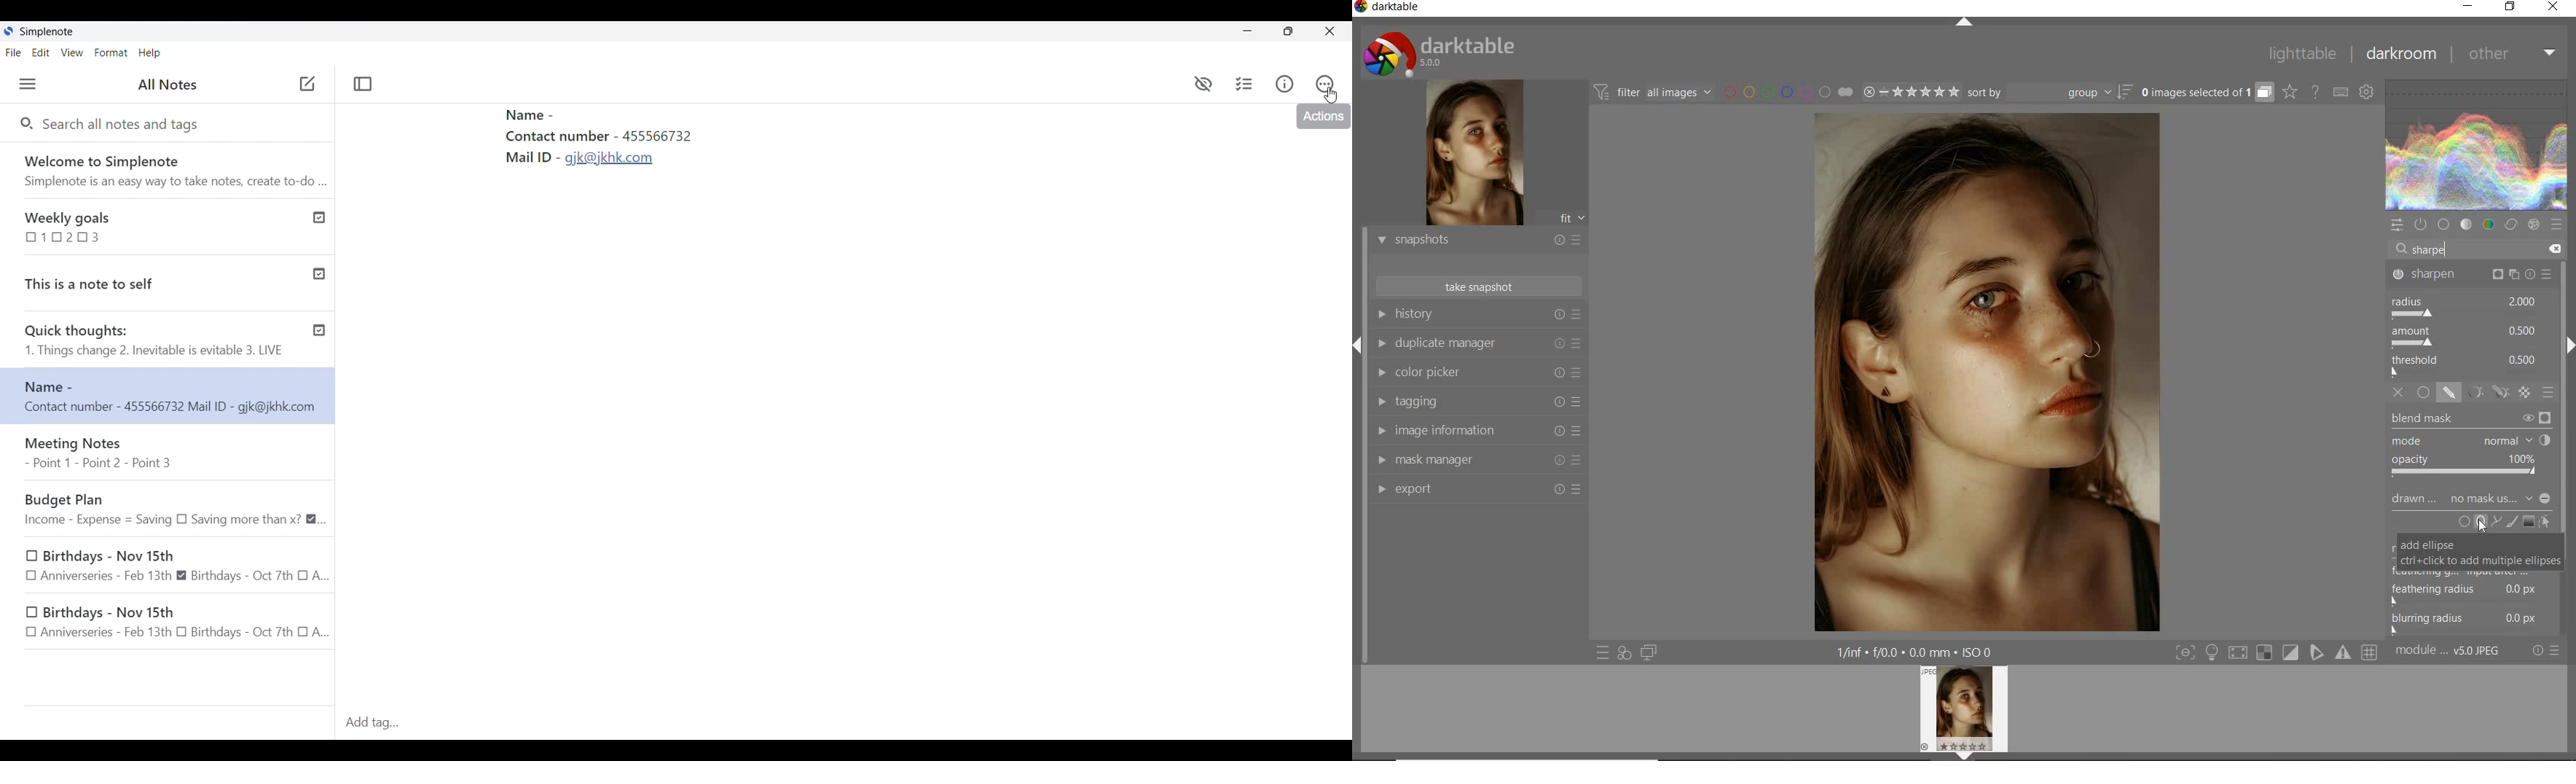 Image resolution: width=2576 pixels, height=784 pixels. Describe the element at coordinates (166, 168) in the screenshot. I see `Software welcome note` at that location.